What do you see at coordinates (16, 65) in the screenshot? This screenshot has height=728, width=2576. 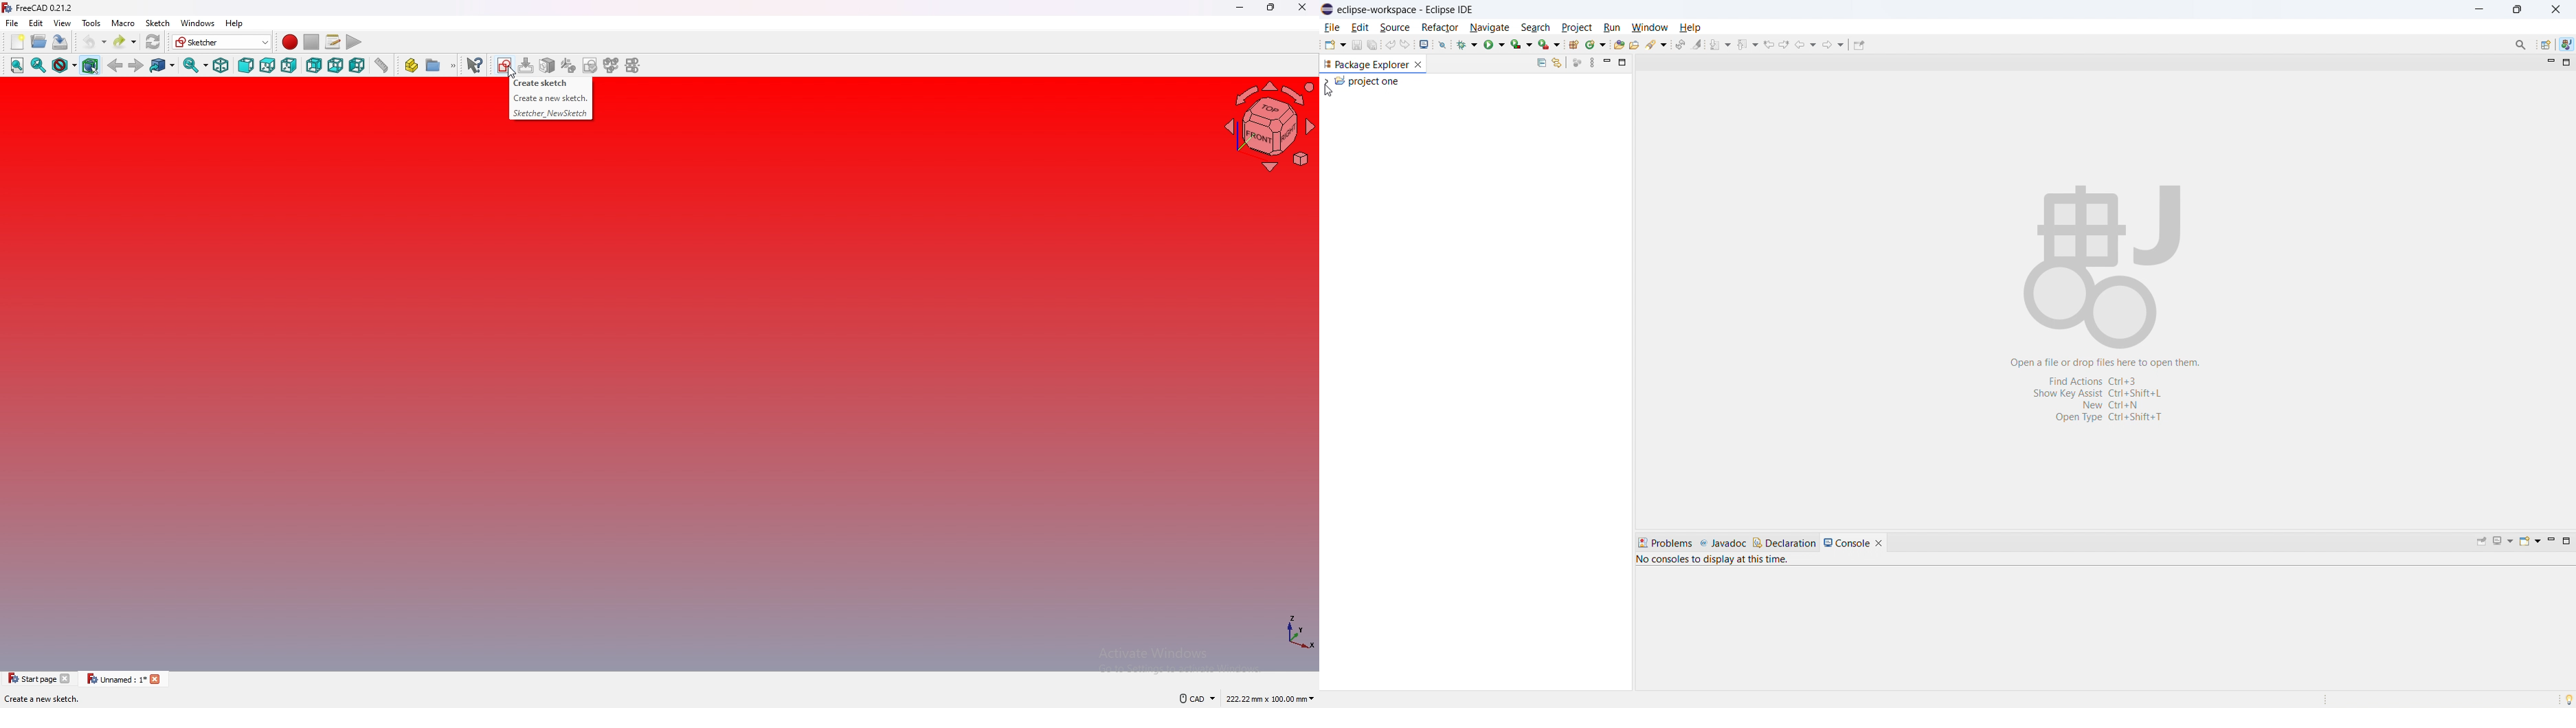 I see `fit all` at bounding box center [16, 65].